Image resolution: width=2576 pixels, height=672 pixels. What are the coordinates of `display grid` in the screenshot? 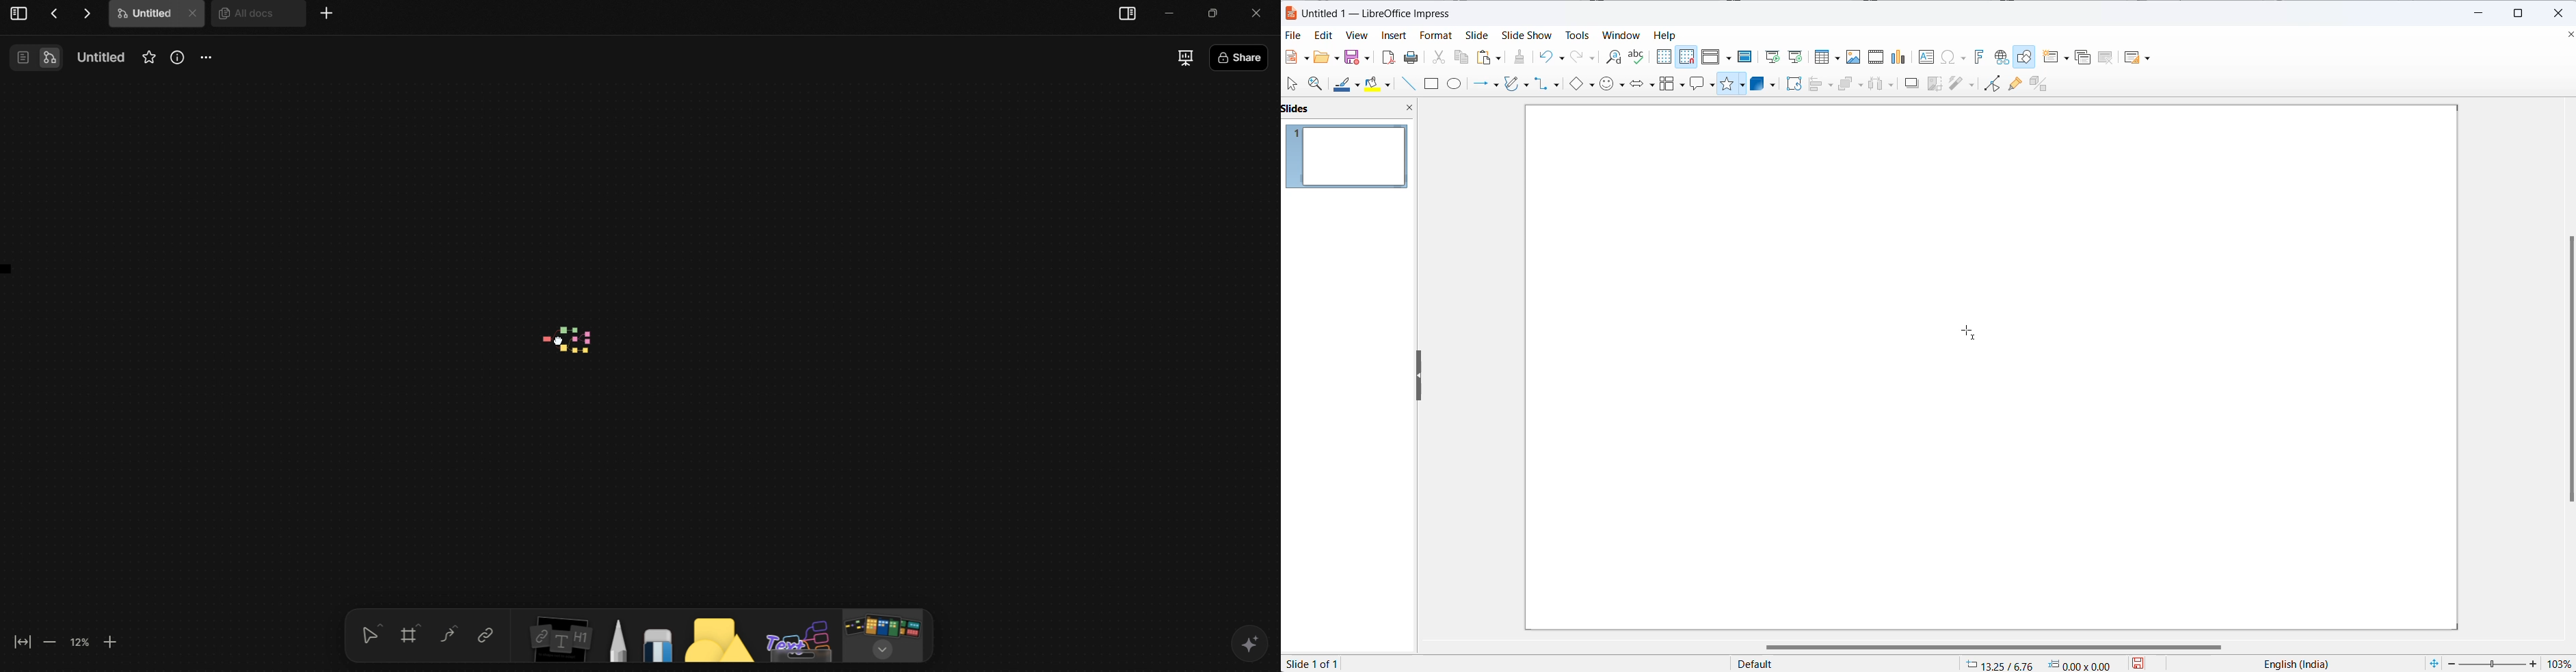 It's located at (1663, 57).